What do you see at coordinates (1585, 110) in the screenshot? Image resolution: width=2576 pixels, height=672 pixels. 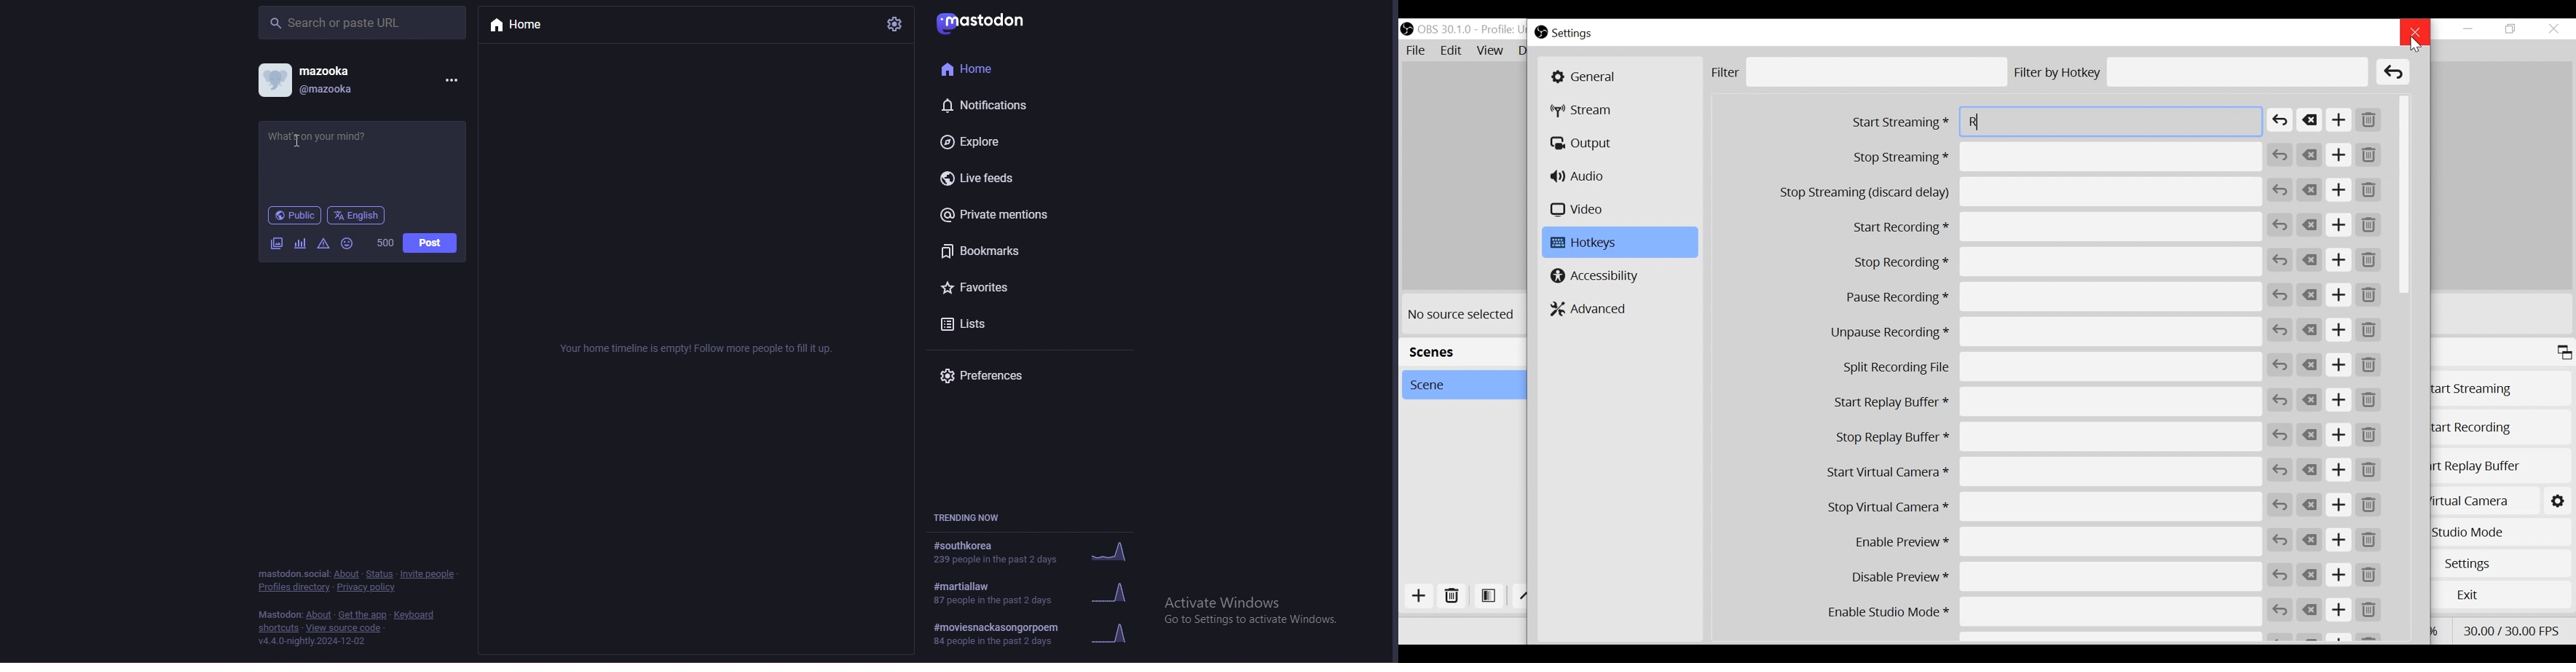 I see `Stream` at bounding box center [1585, 110].